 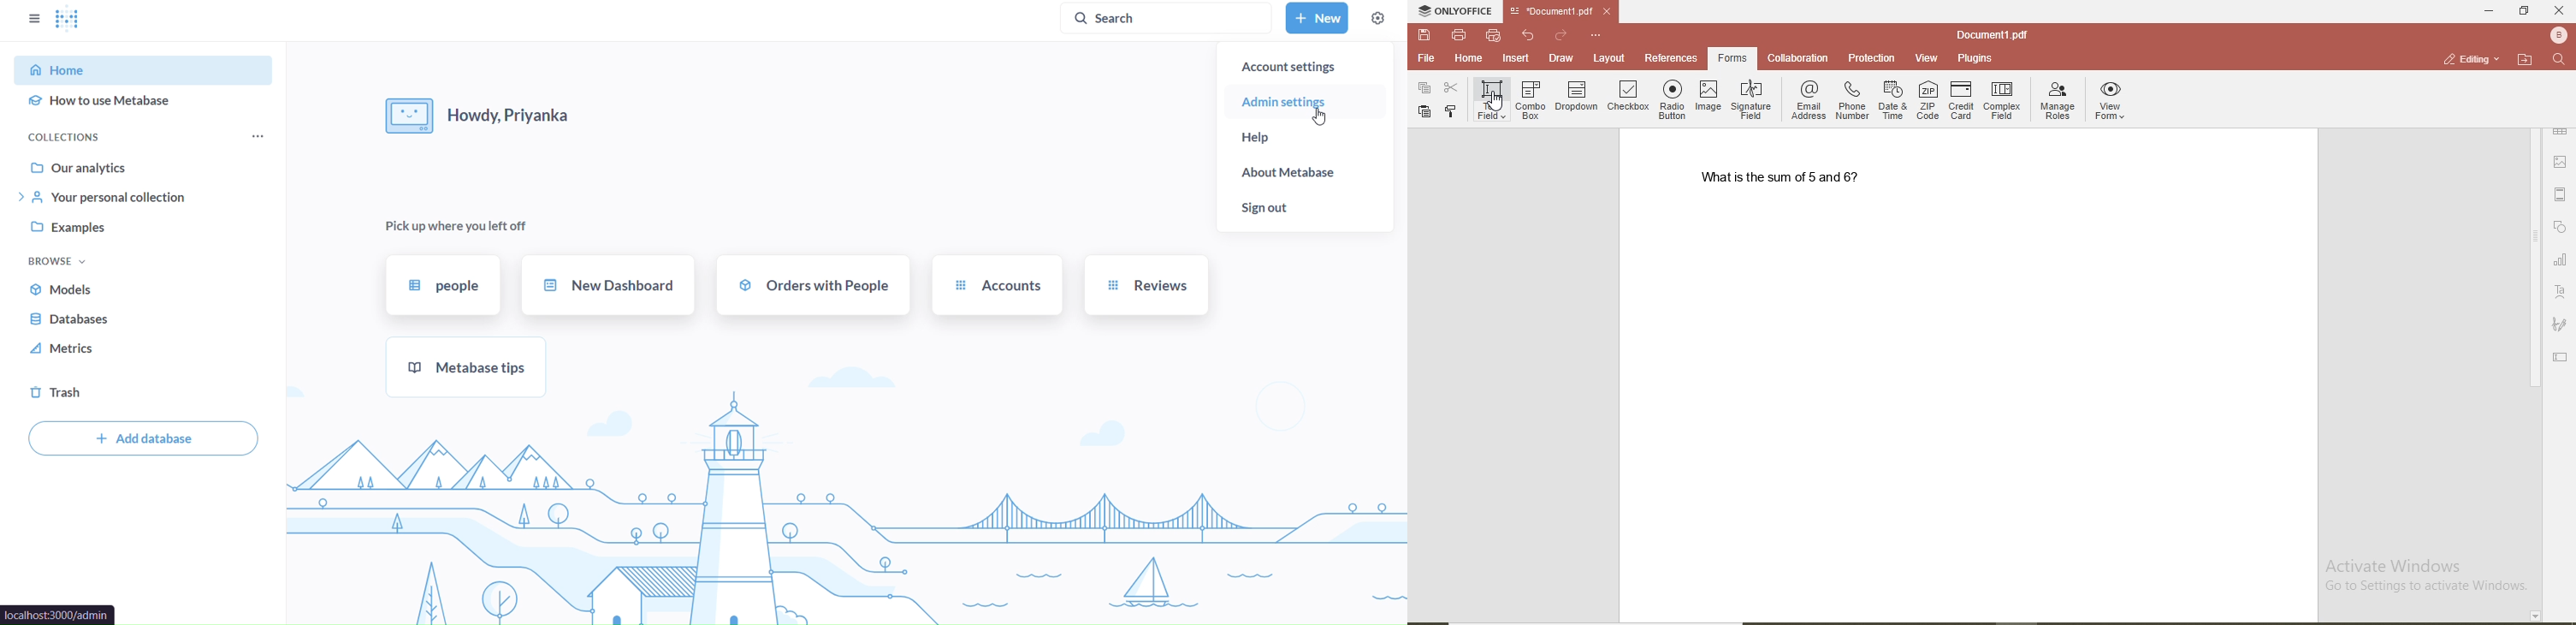 I want to click on edit text, so click(x=2560, y=358).